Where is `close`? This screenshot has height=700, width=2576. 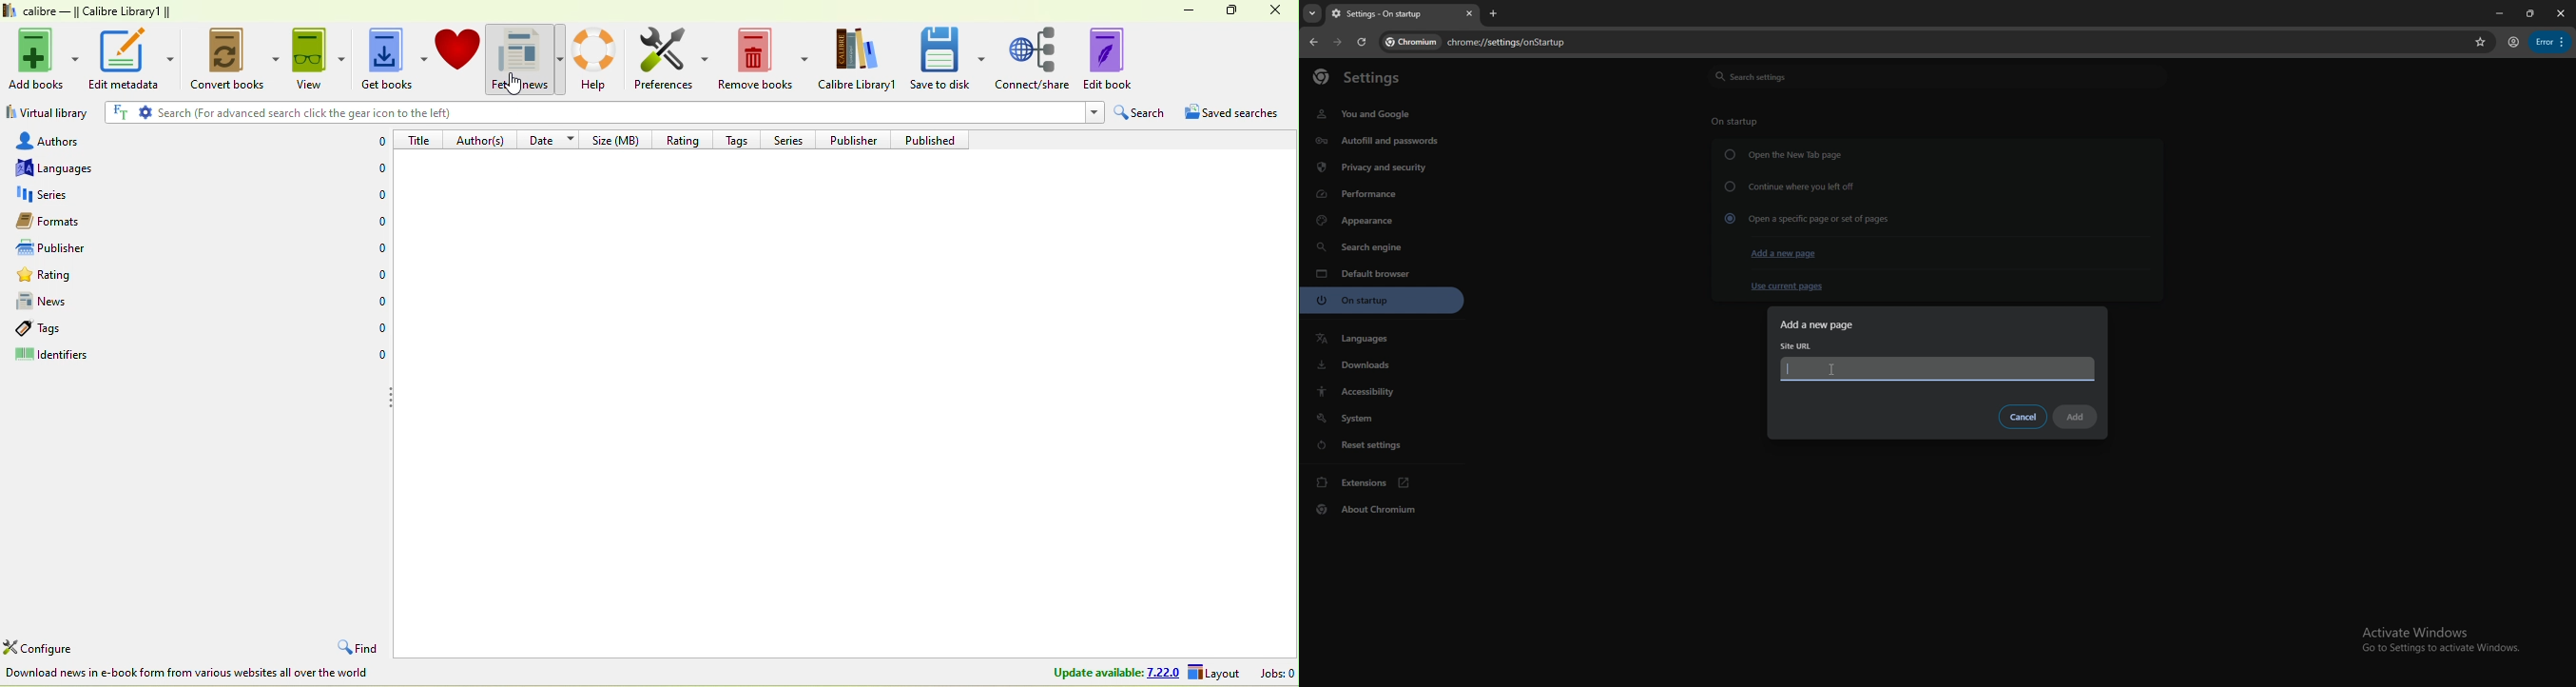
close is located at coordinates (2559, 13).